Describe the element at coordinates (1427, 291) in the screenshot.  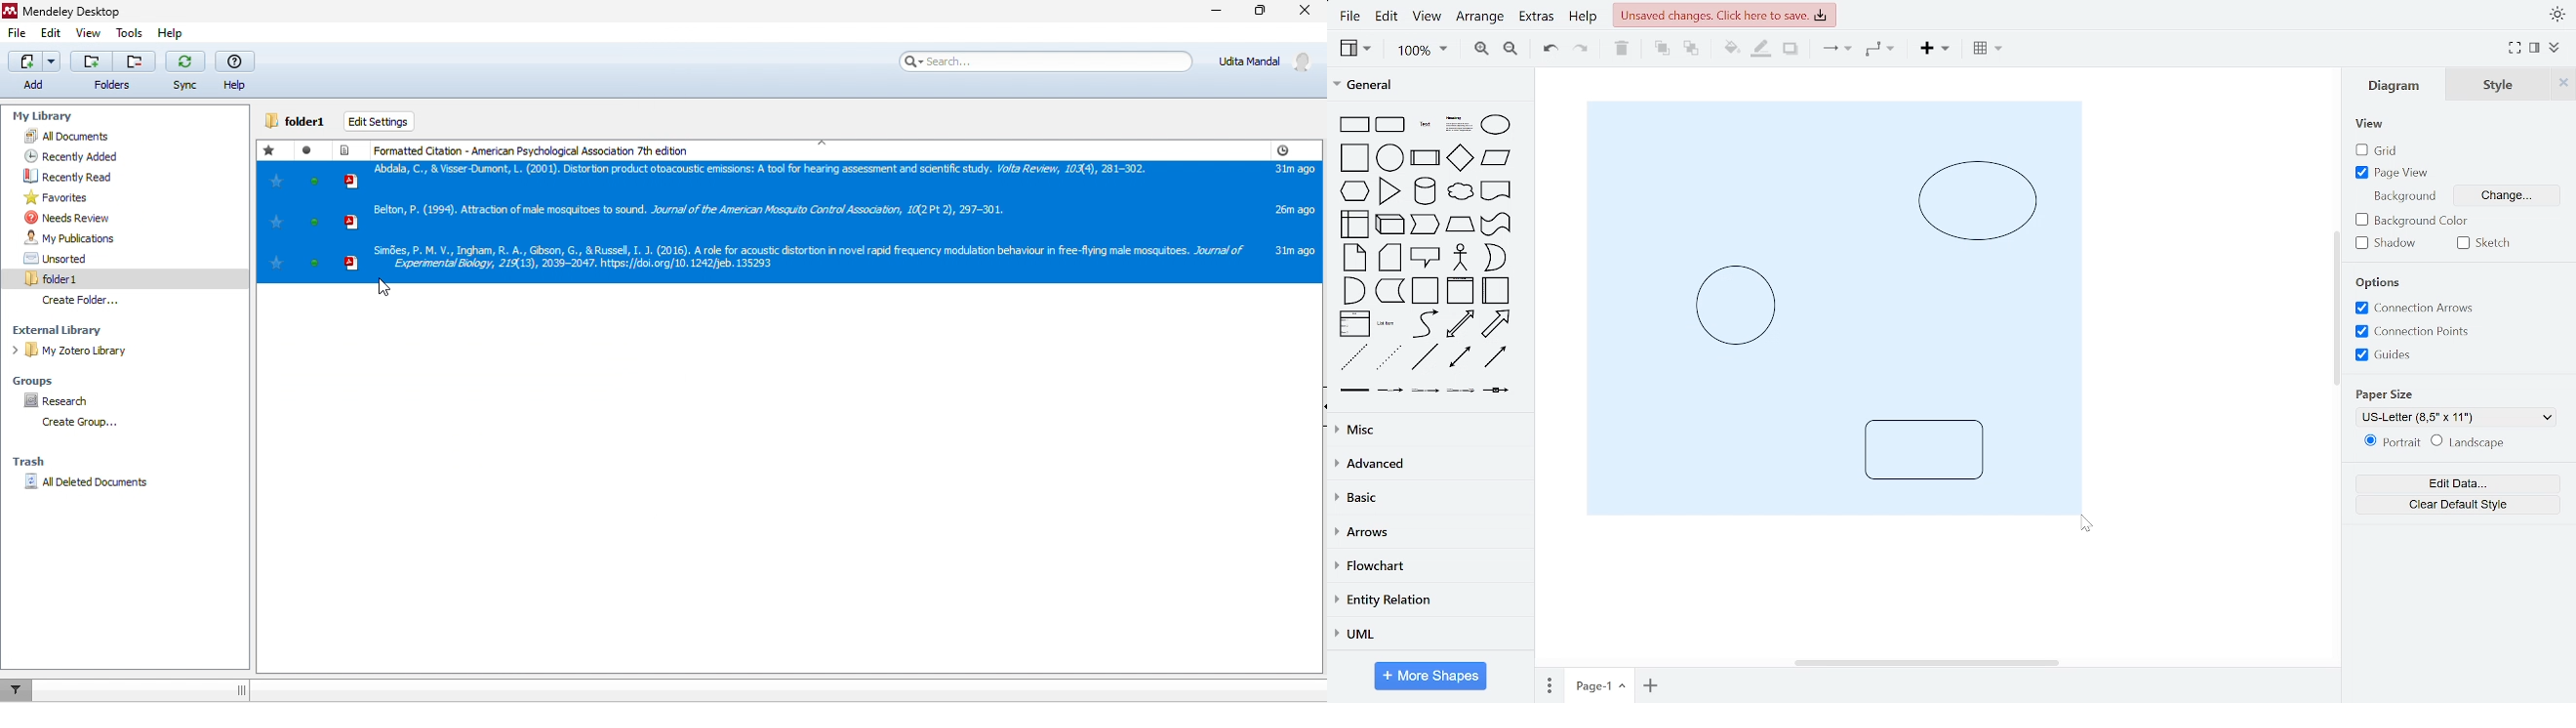
I see `container` at that location.